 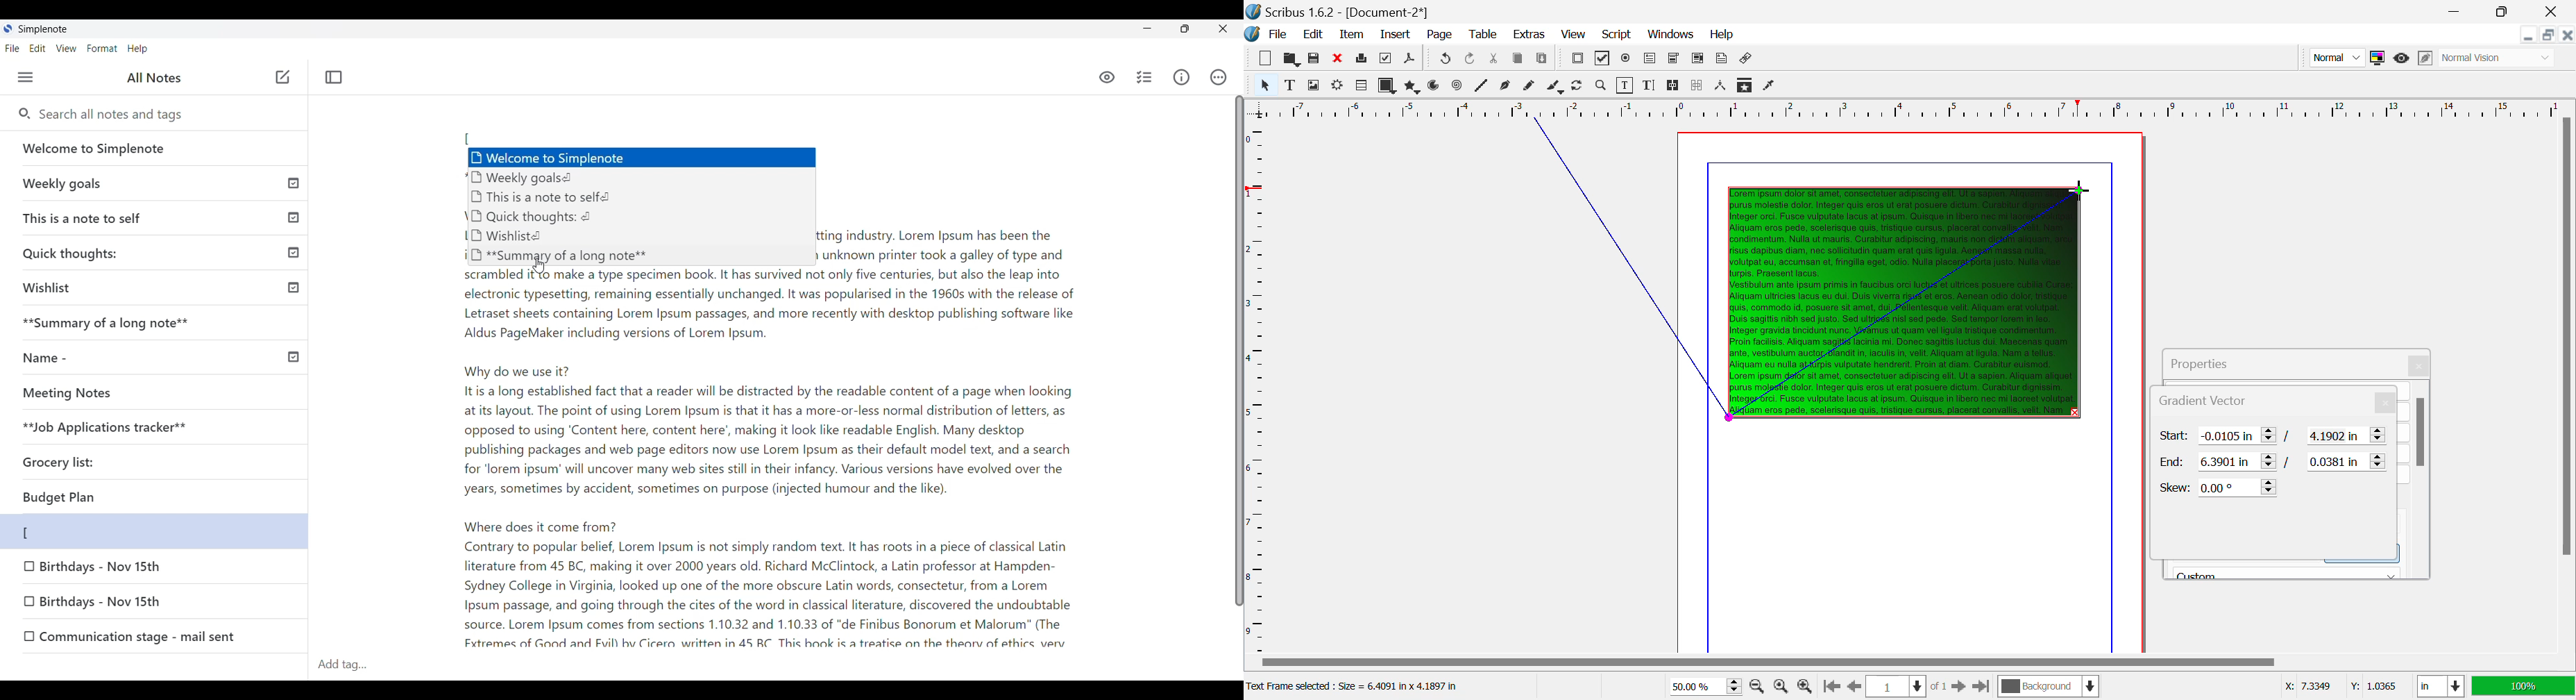 I want to click on Cursor Coordinates, so click(x=2340, y=687).